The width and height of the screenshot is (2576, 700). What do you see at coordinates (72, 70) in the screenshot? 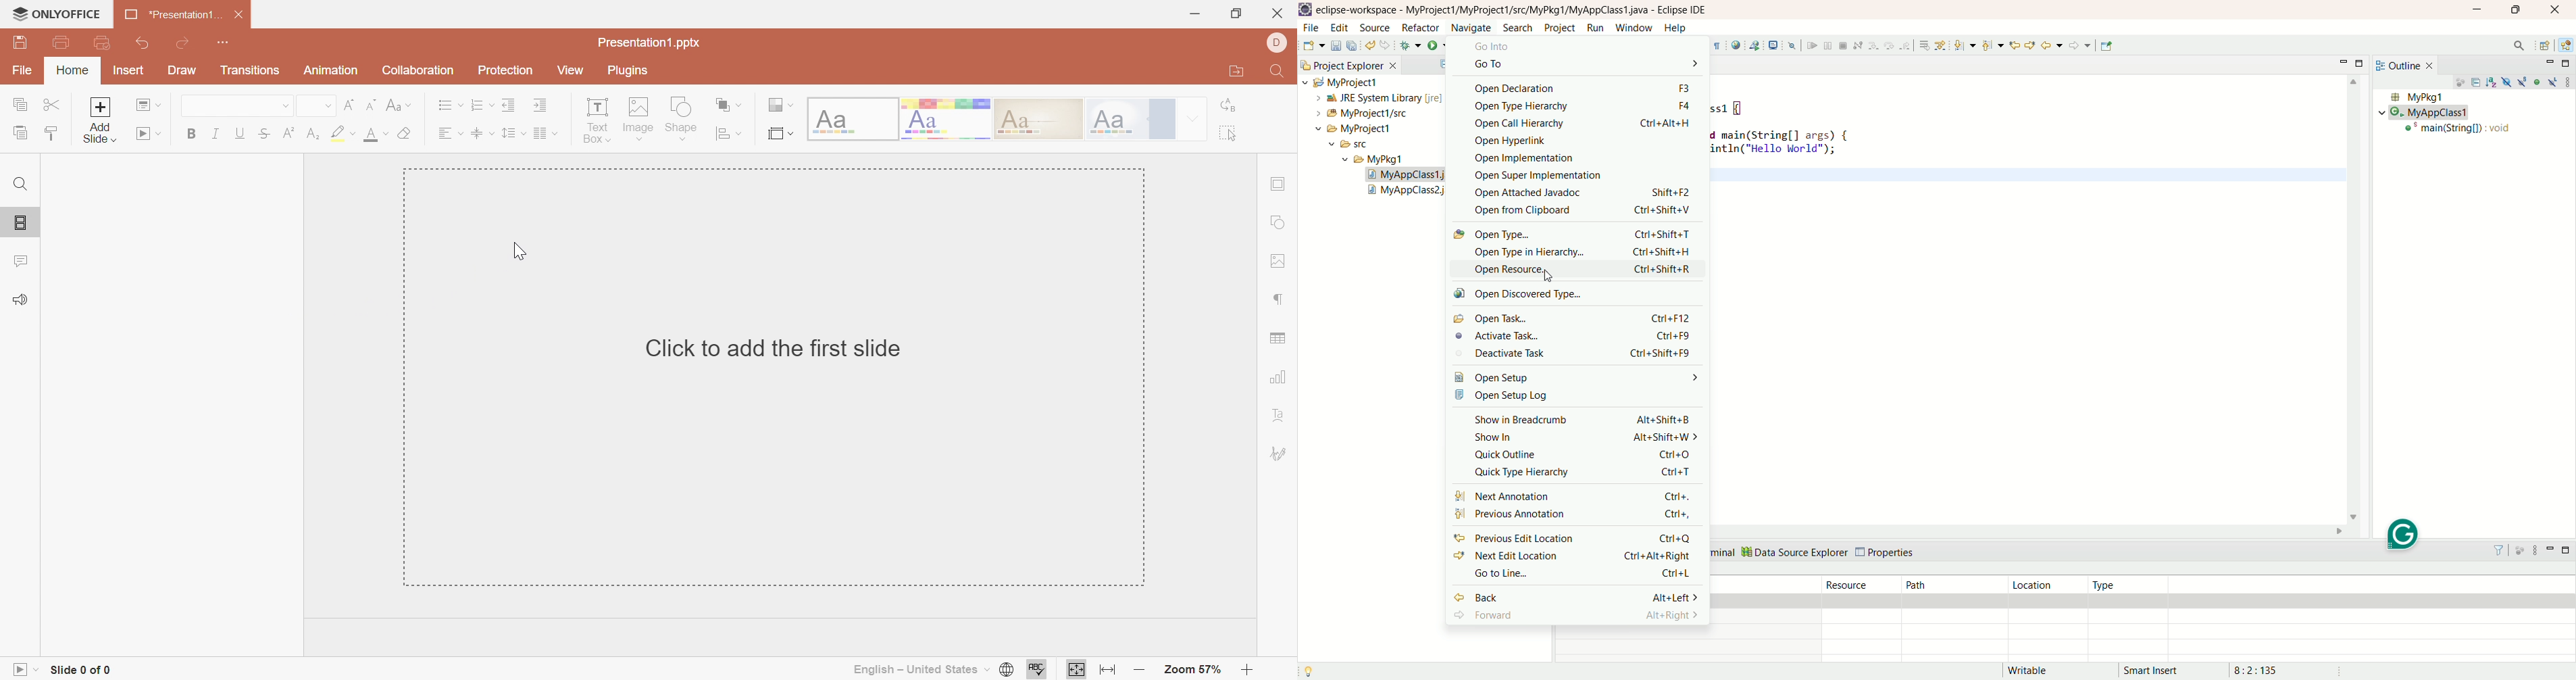
I see `Home` at bounding box center [72, 70].